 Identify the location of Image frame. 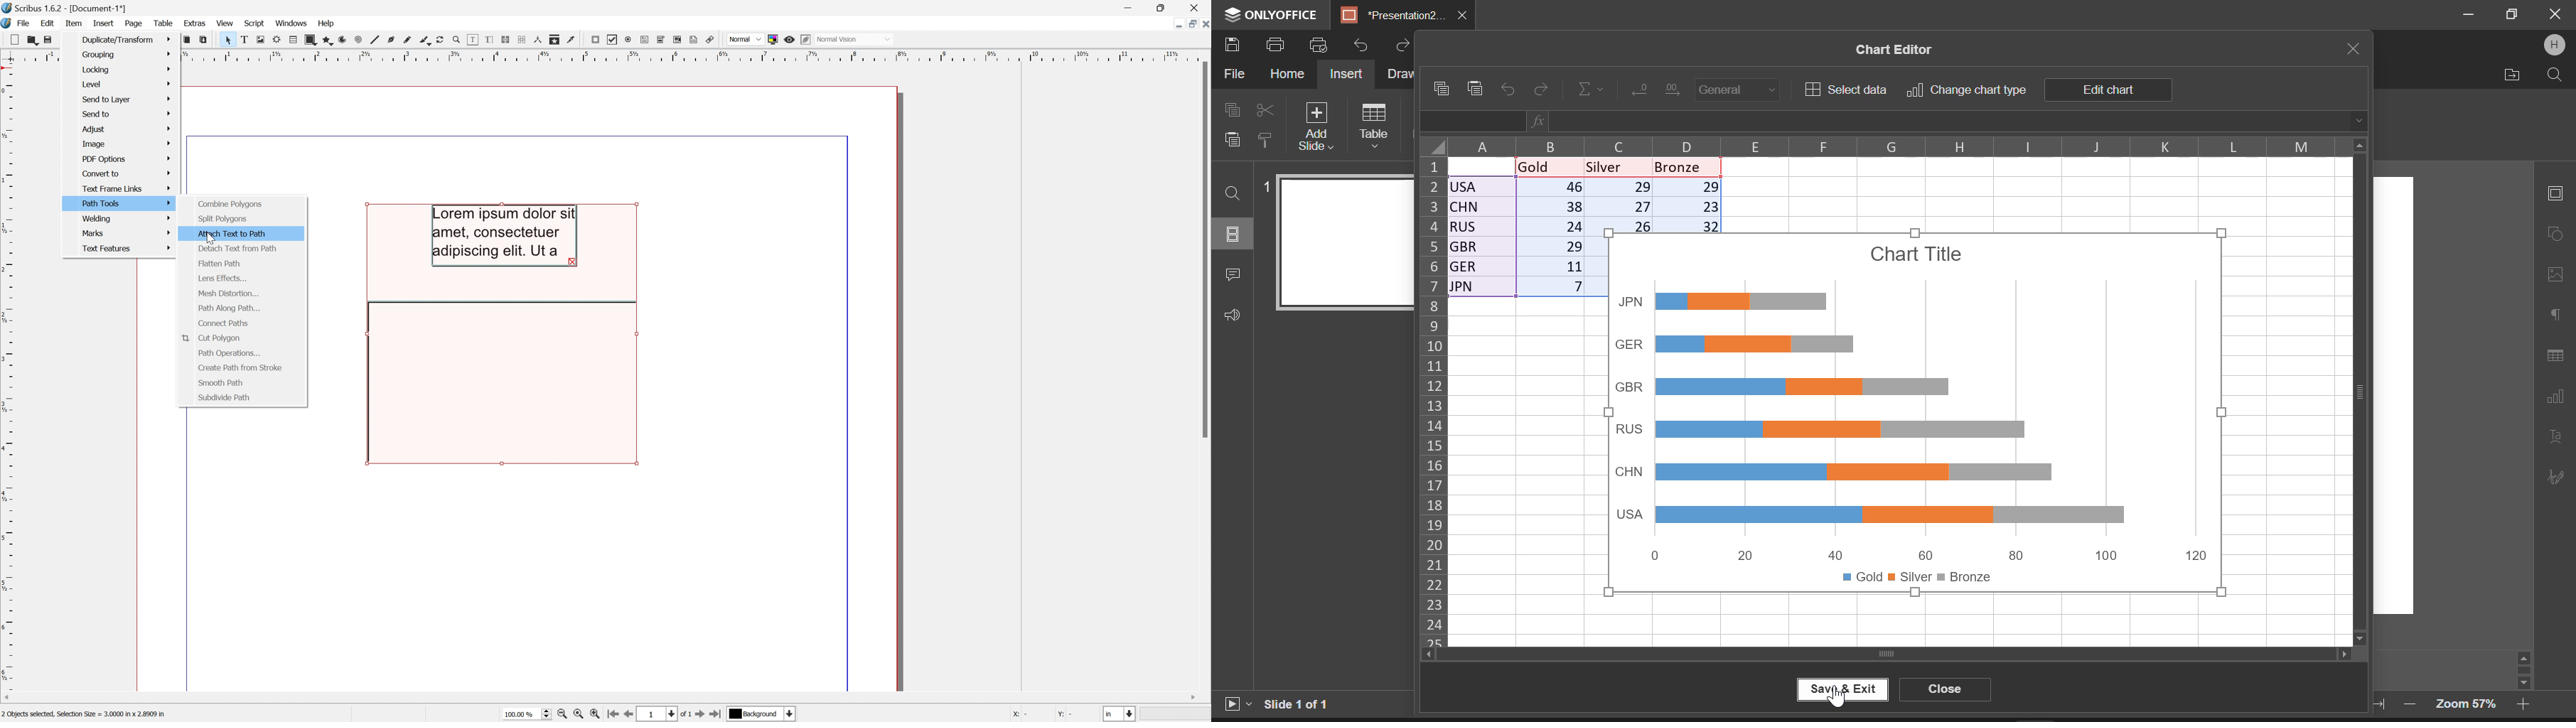
(258, 39).